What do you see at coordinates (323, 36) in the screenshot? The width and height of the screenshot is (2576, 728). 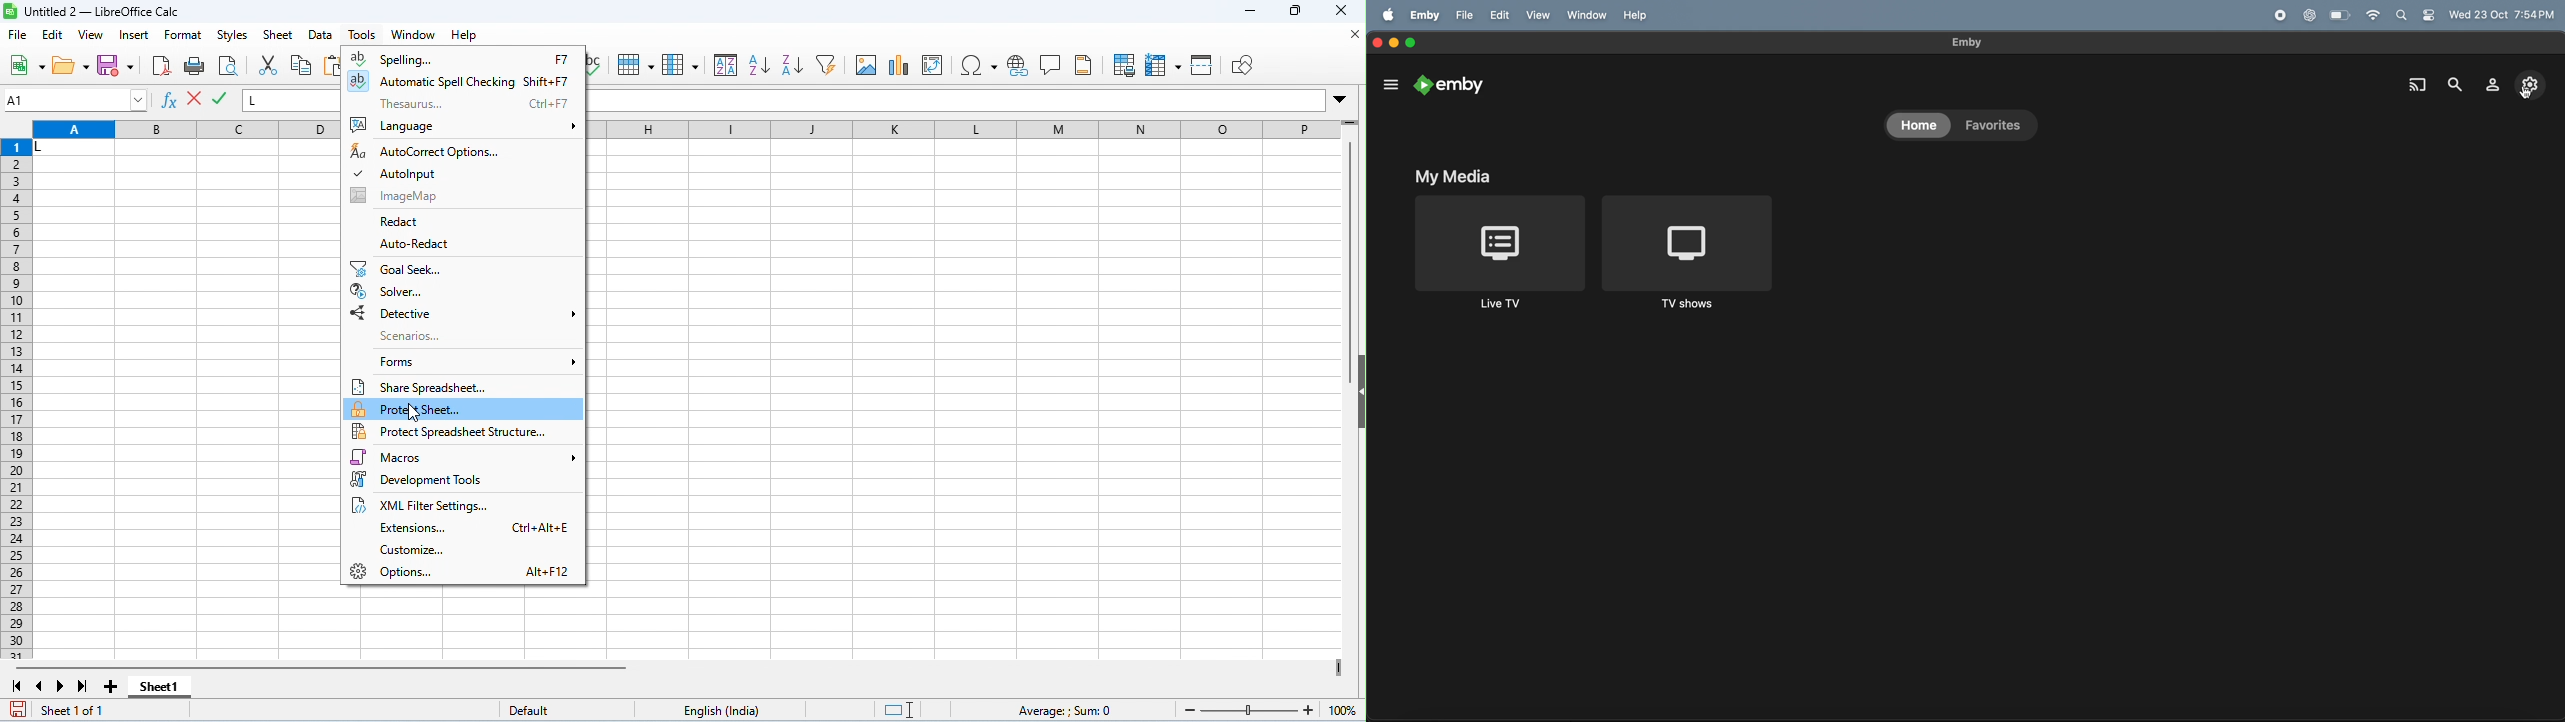 I see `data` at bounding box center [323, 36].